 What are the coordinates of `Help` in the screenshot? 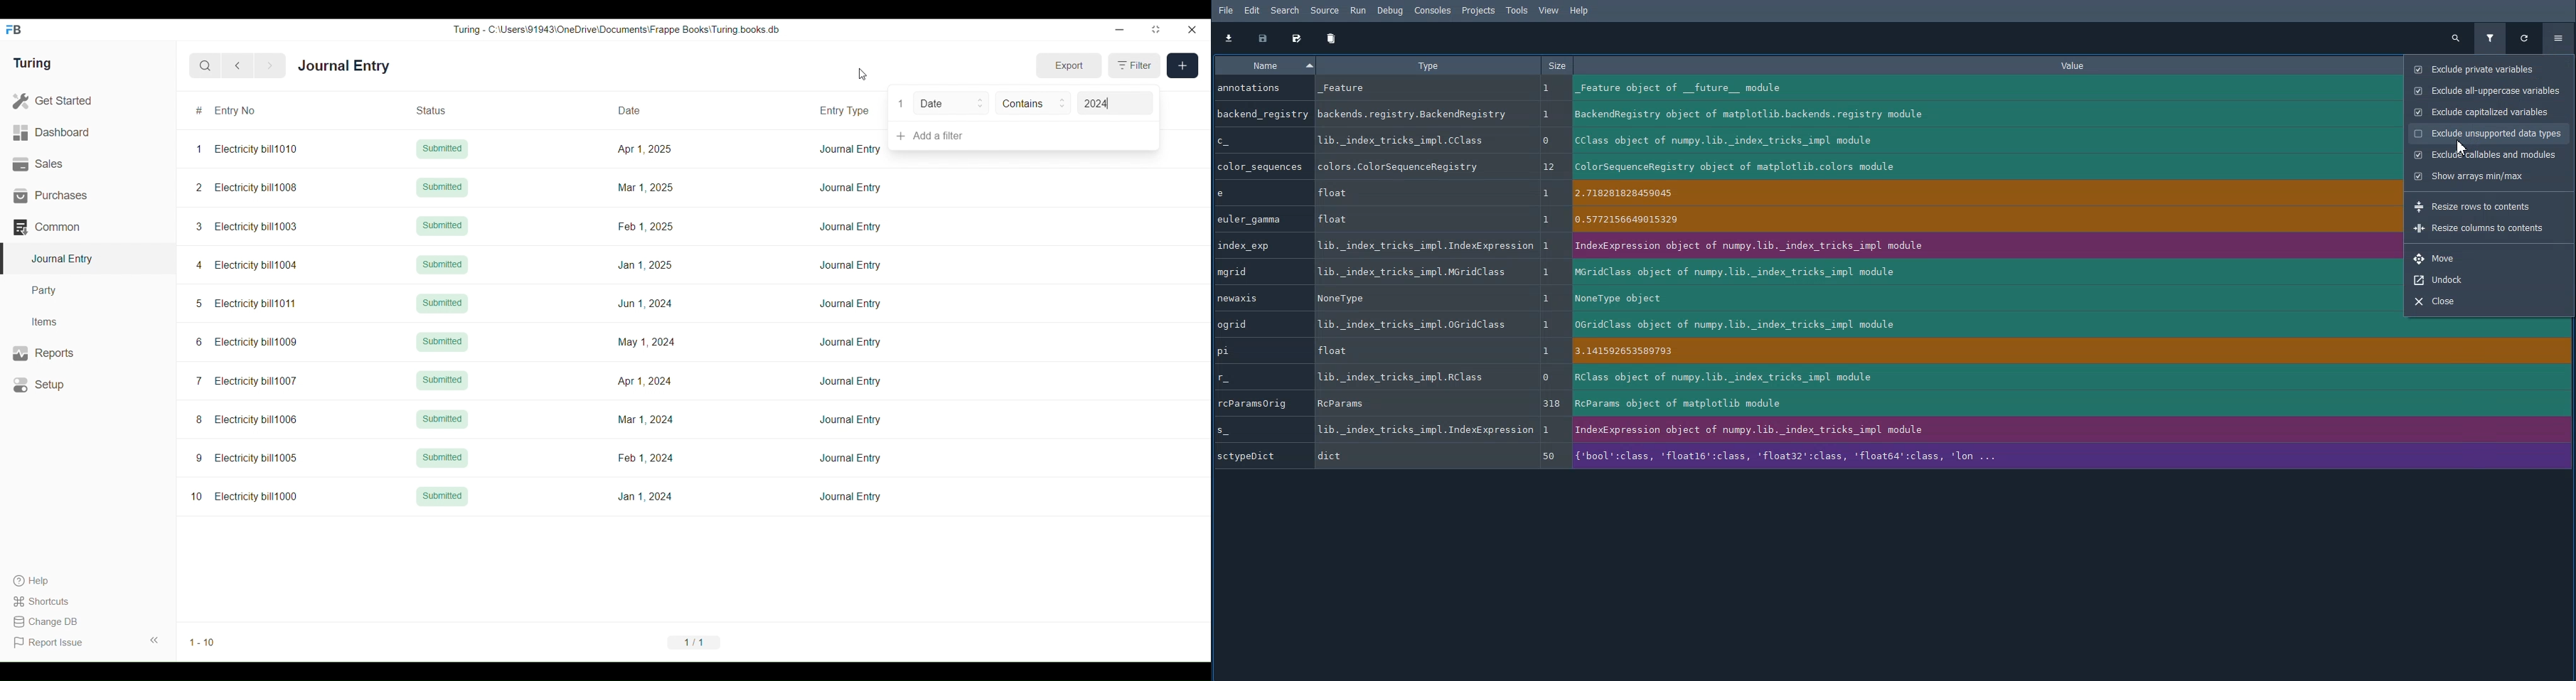 It's located at (47, 581).